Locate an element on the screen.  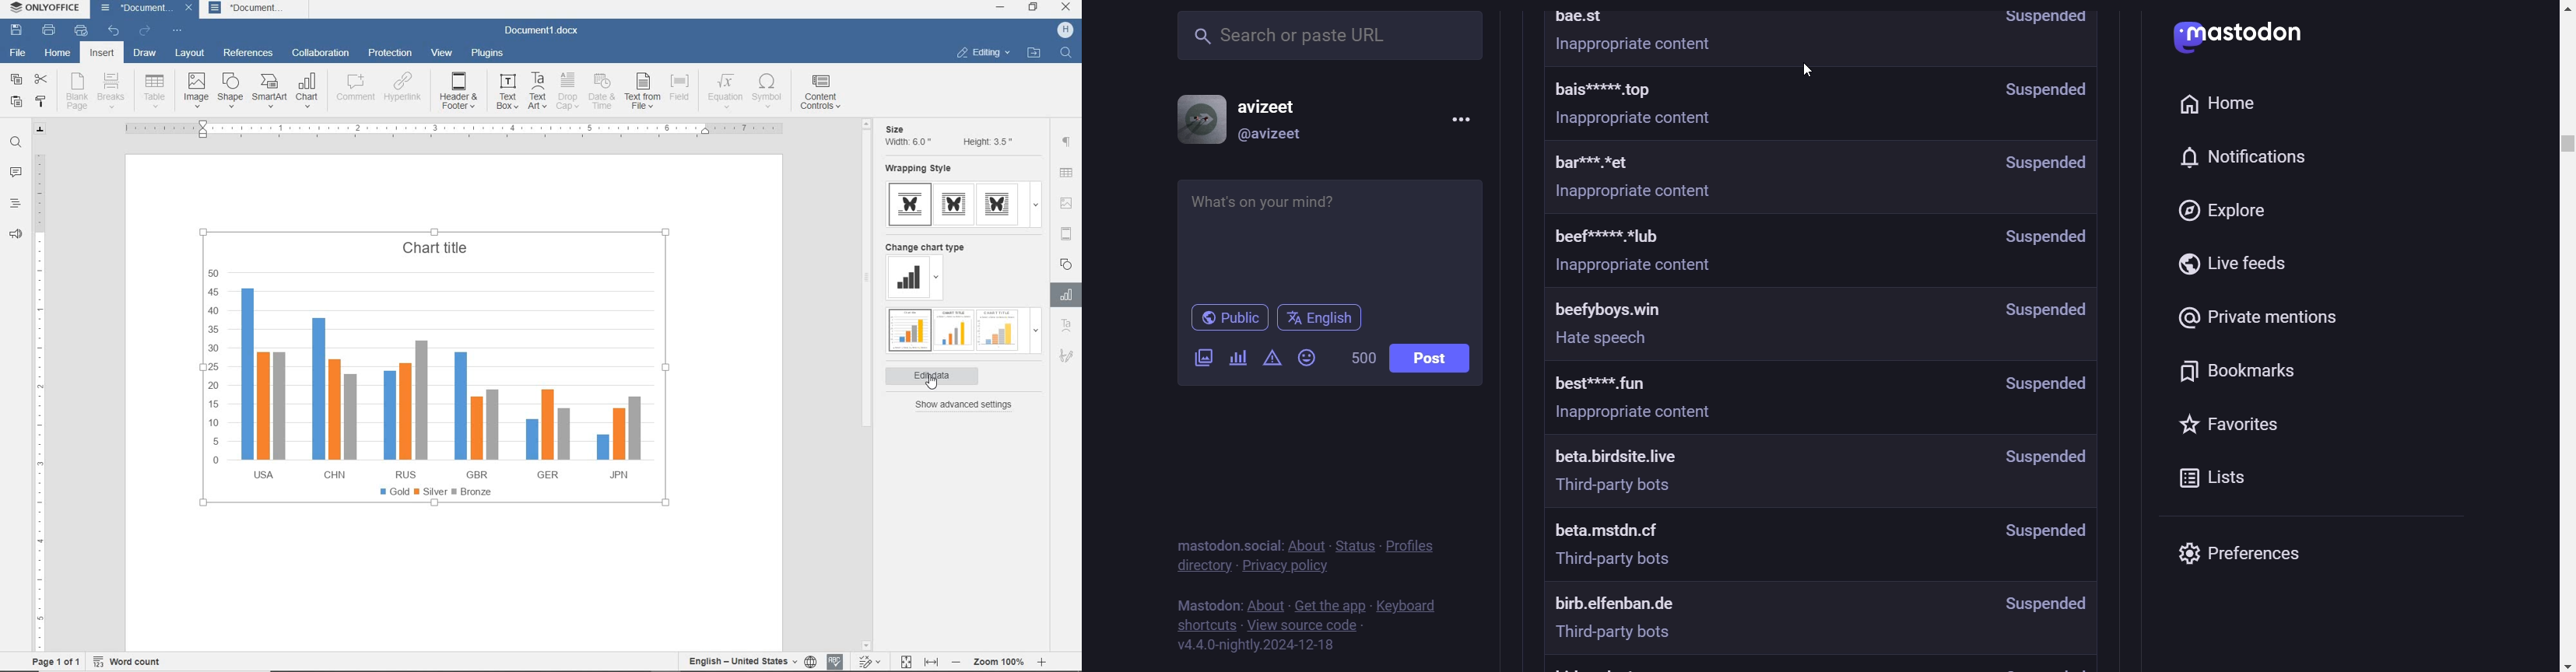
type 1 is located at coordinates (911, 205).